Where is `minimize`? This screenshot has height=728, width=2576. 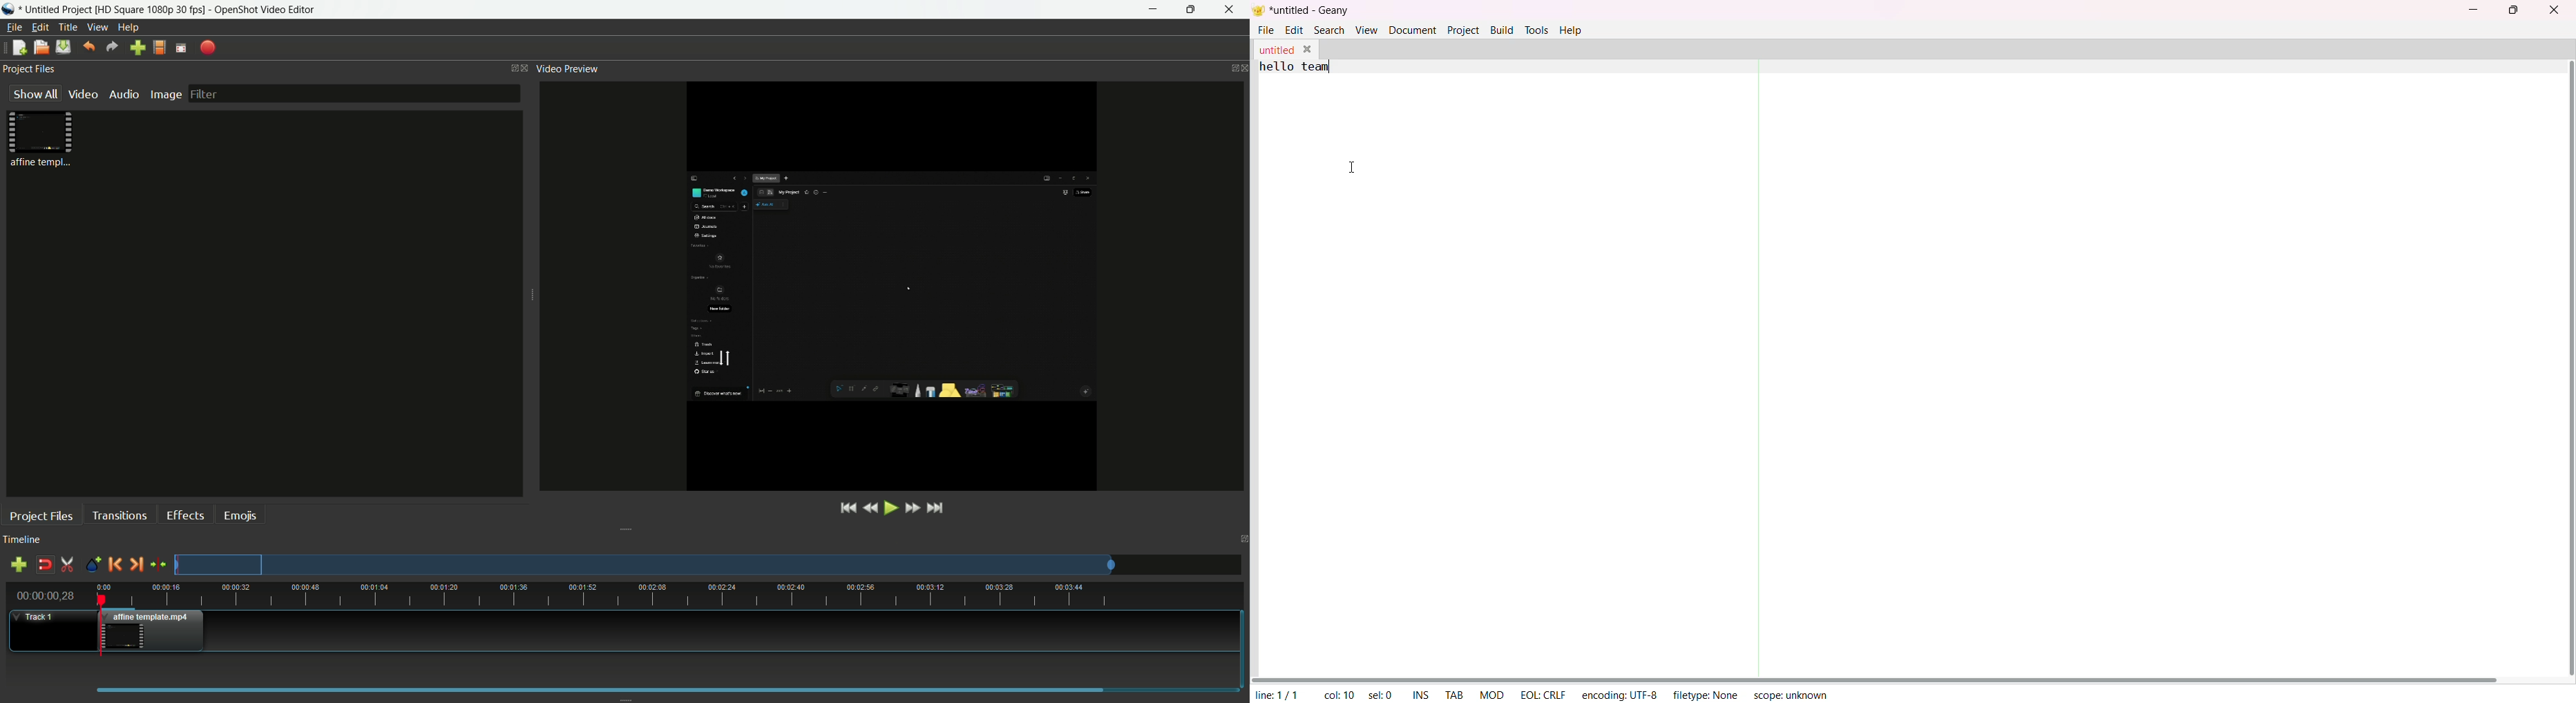
minimize is located at coordinates (1150, 10).